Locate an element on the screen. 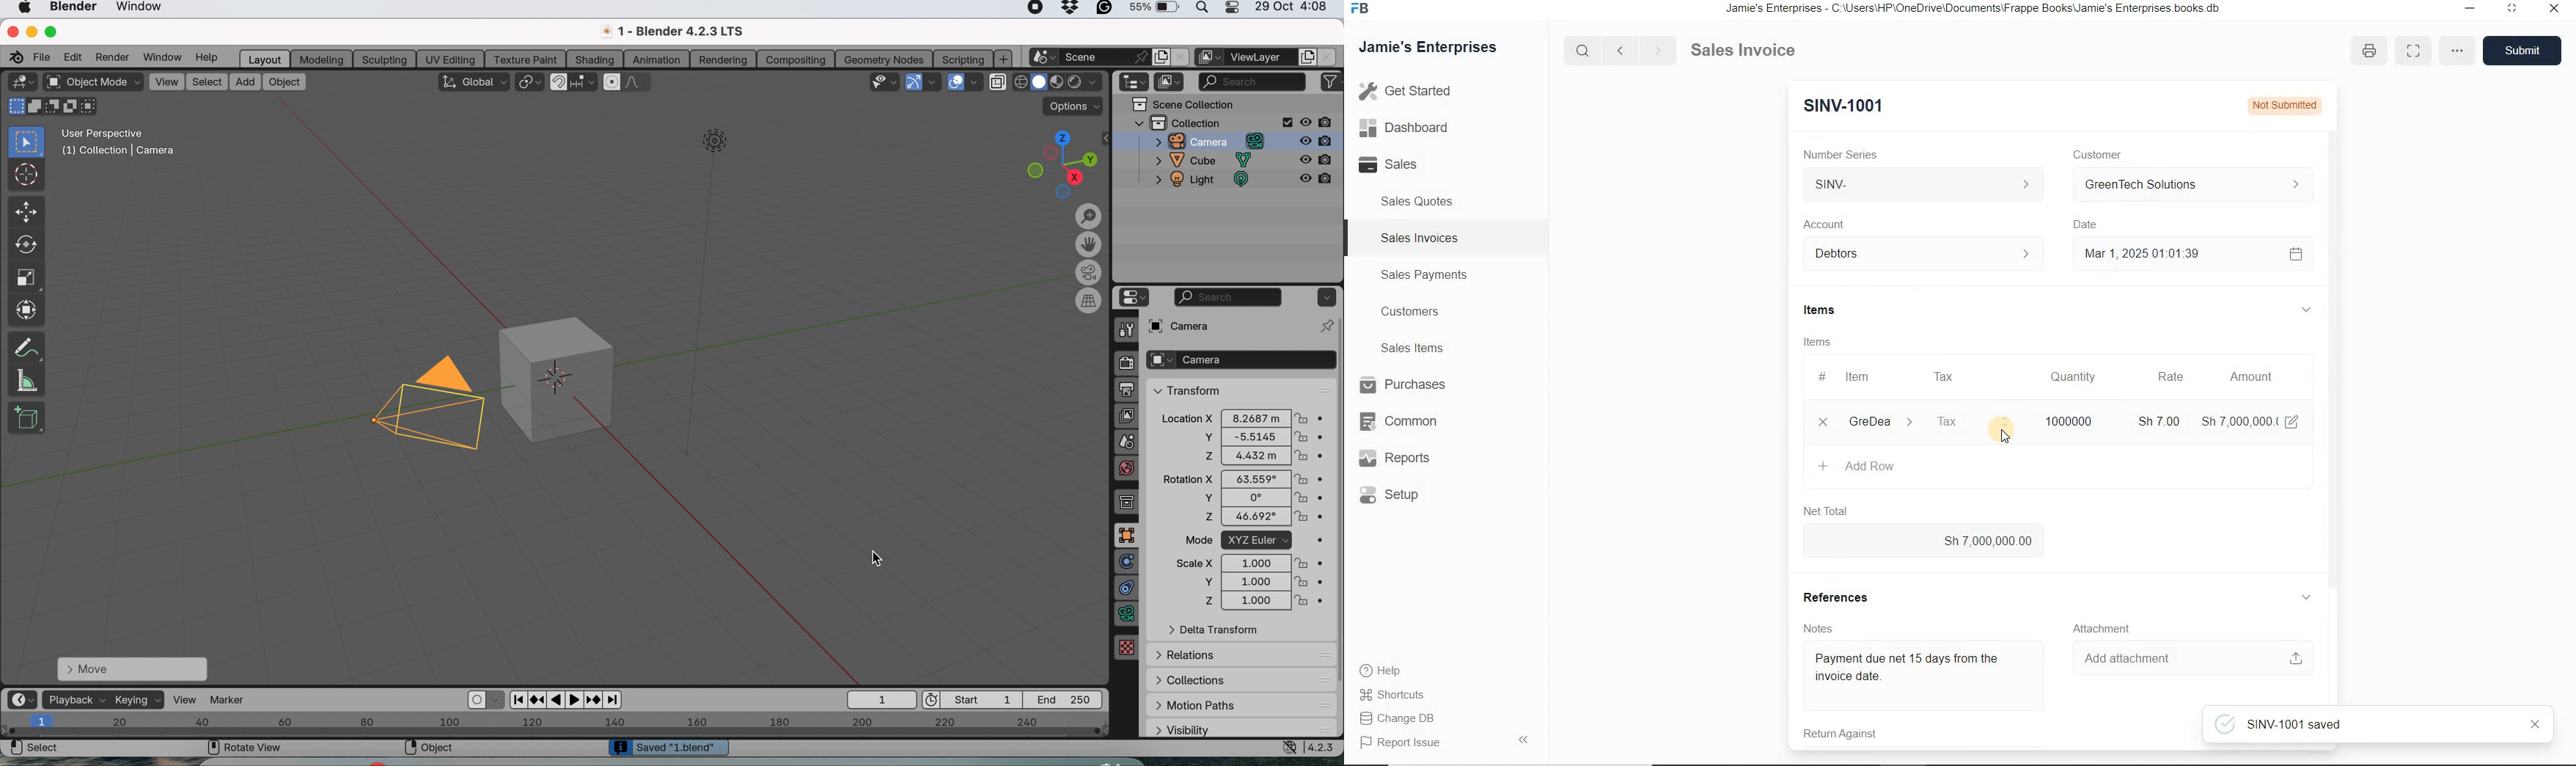 The width and height of the screenshot is (2576, 784). print is located at coordinates (2369, 51).